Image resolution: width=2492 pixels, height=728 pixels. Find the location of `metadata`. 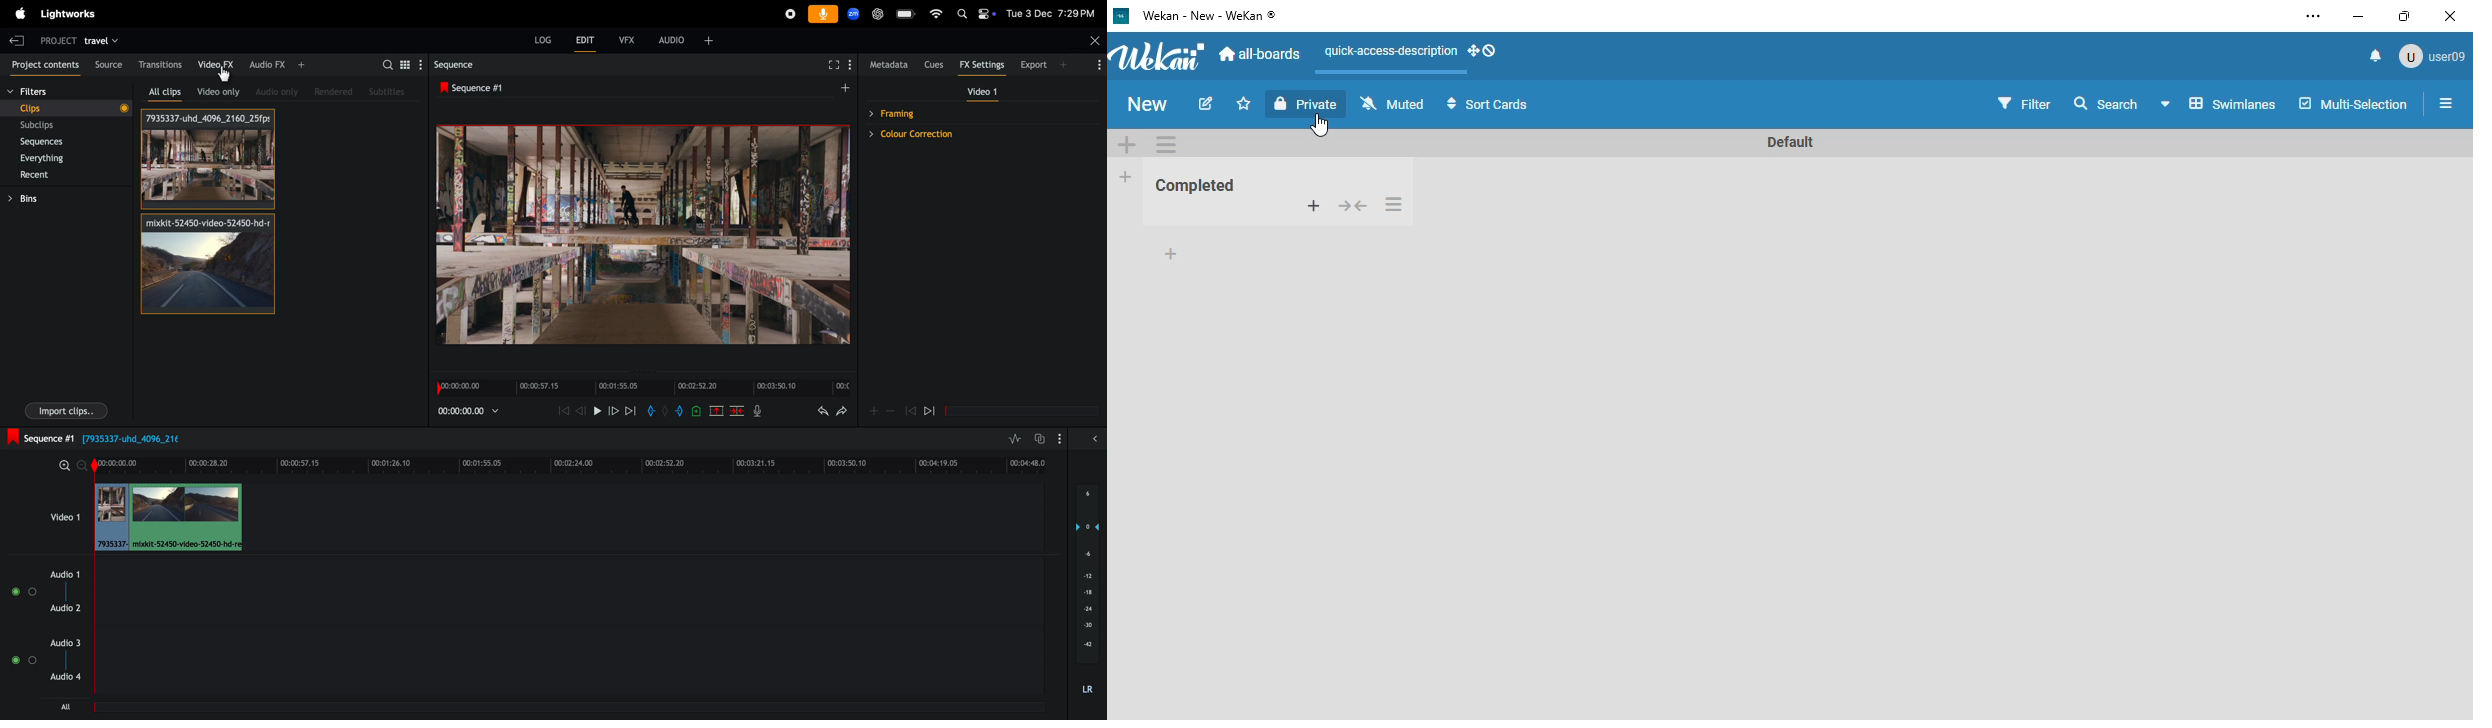

metadata is located at coordinates (890, 64).